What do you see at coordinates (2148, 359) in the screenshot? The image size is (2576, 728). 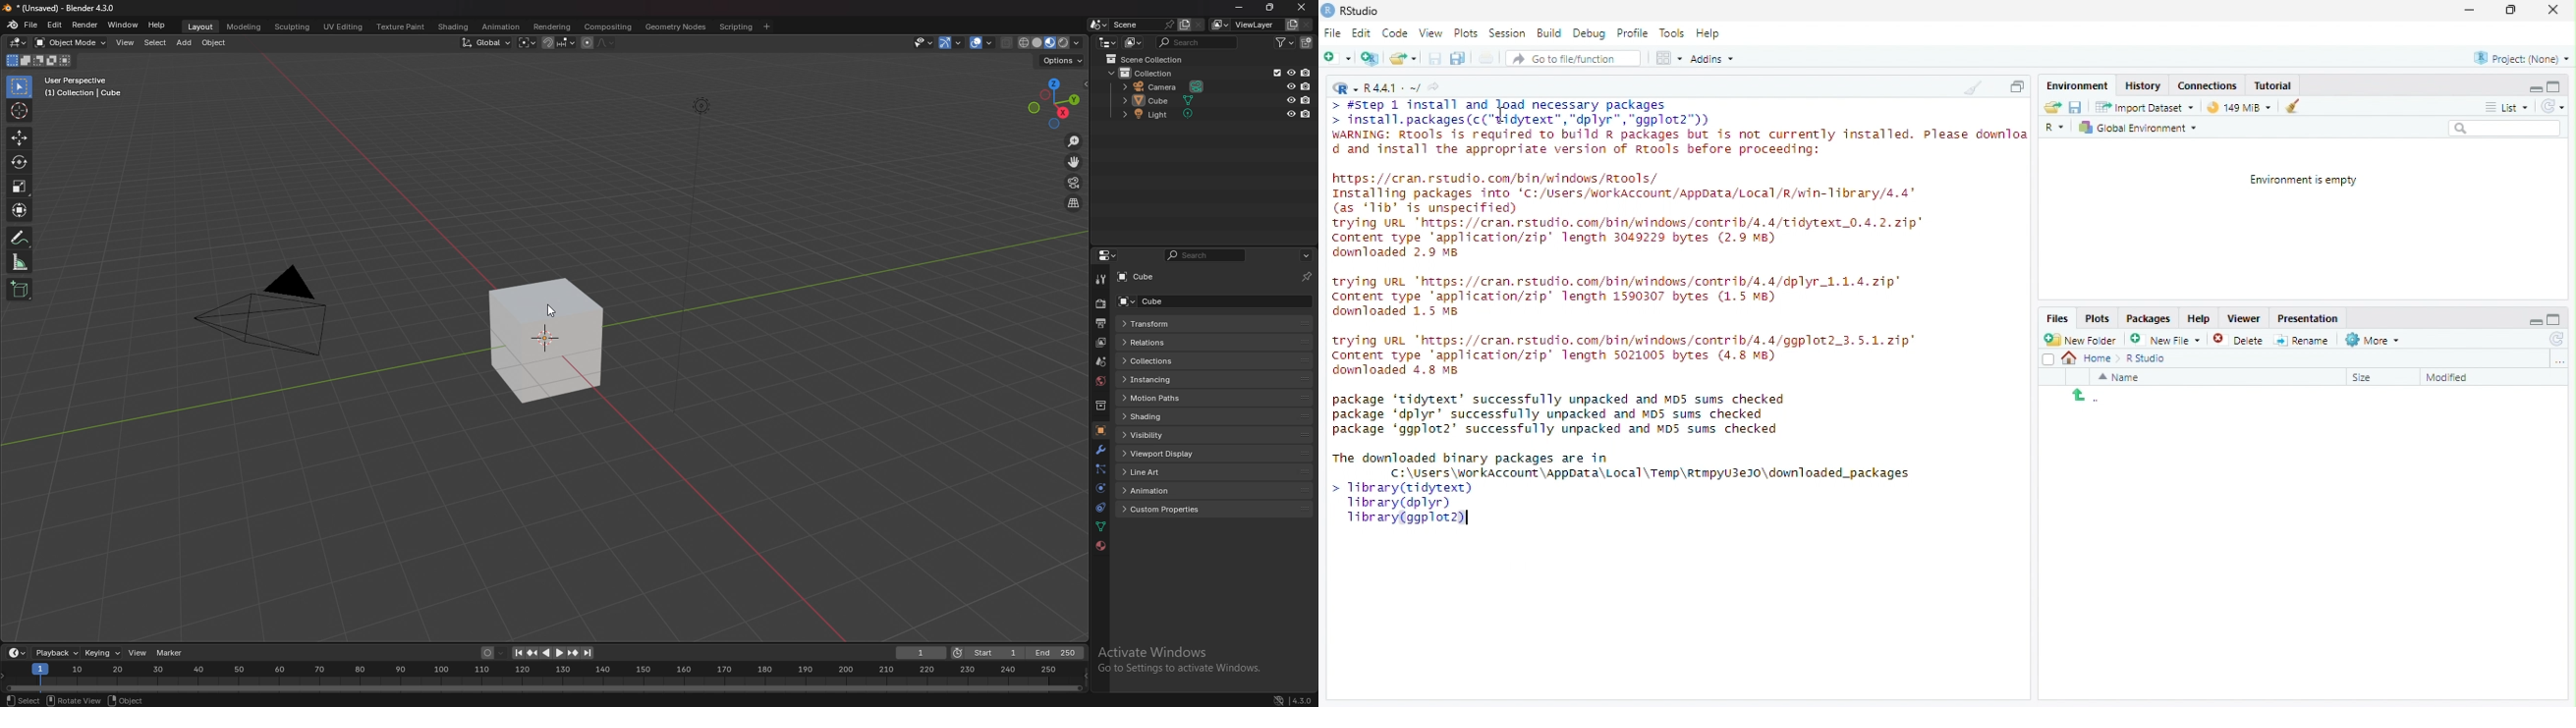 I see `R Studio` at bounding box center [2148, 359].